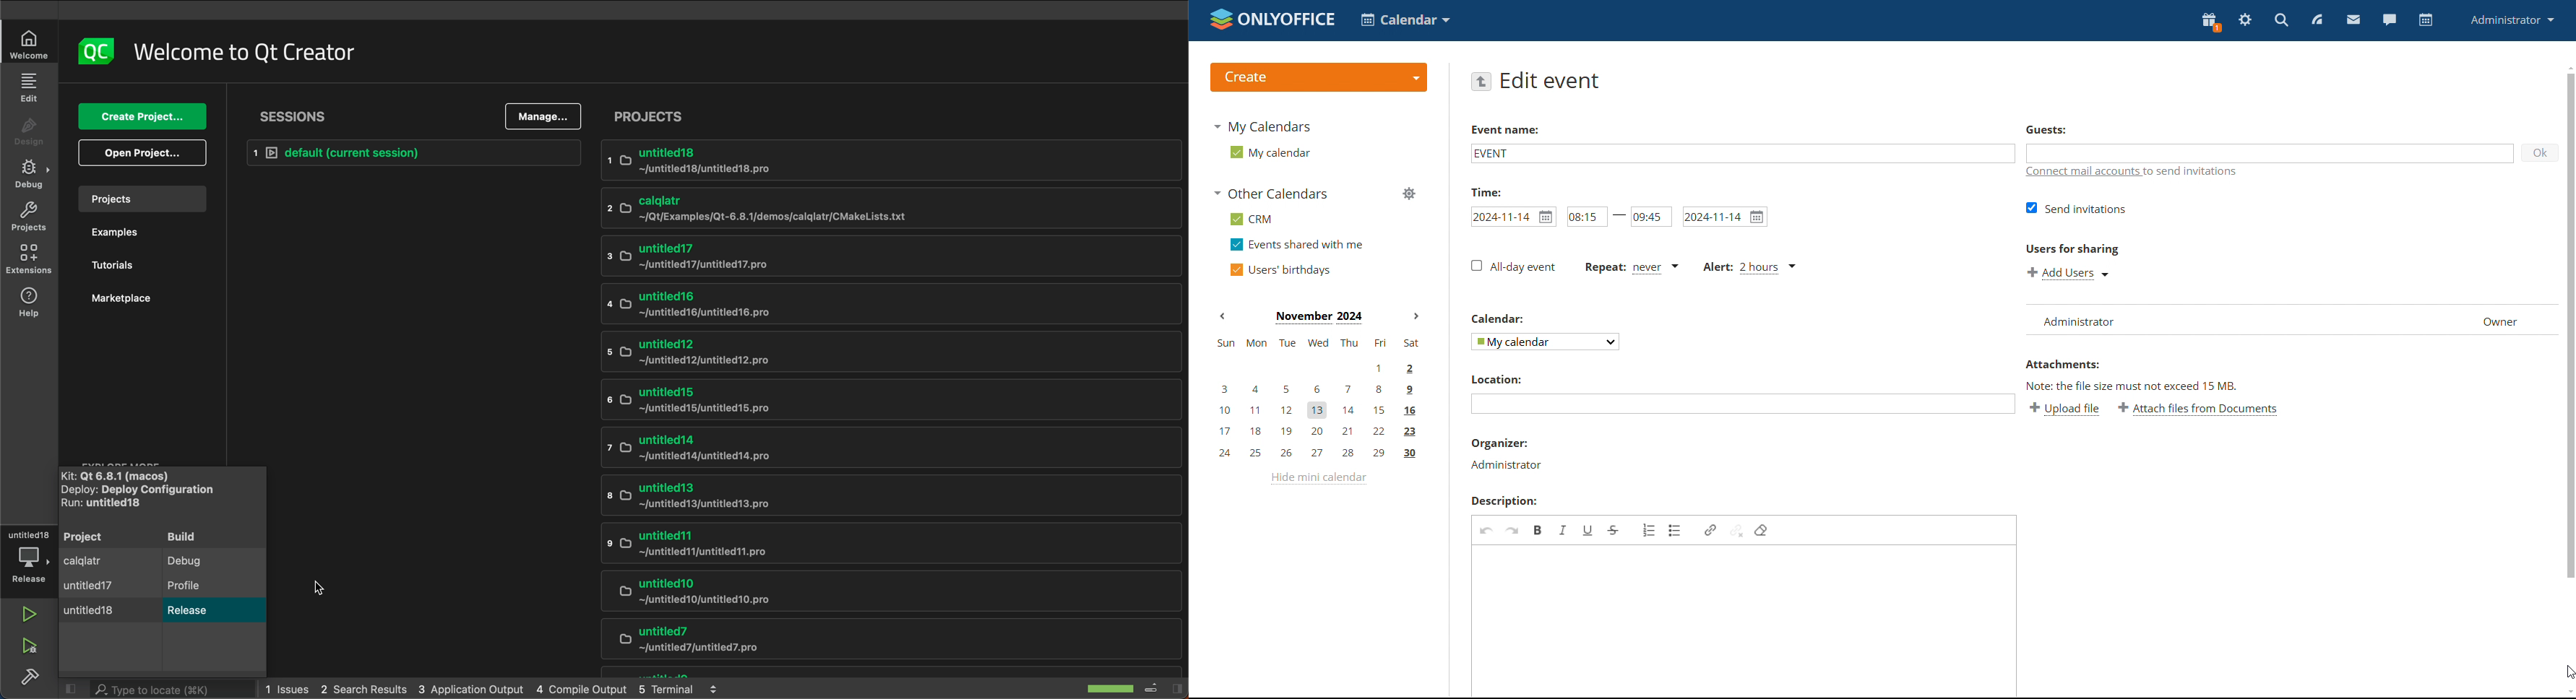 The width and height of the screenshot is (2576, 700). What do you see at coordinates (139, 154) in the screenshot?
I see `open` at bounding box center [139, 154].